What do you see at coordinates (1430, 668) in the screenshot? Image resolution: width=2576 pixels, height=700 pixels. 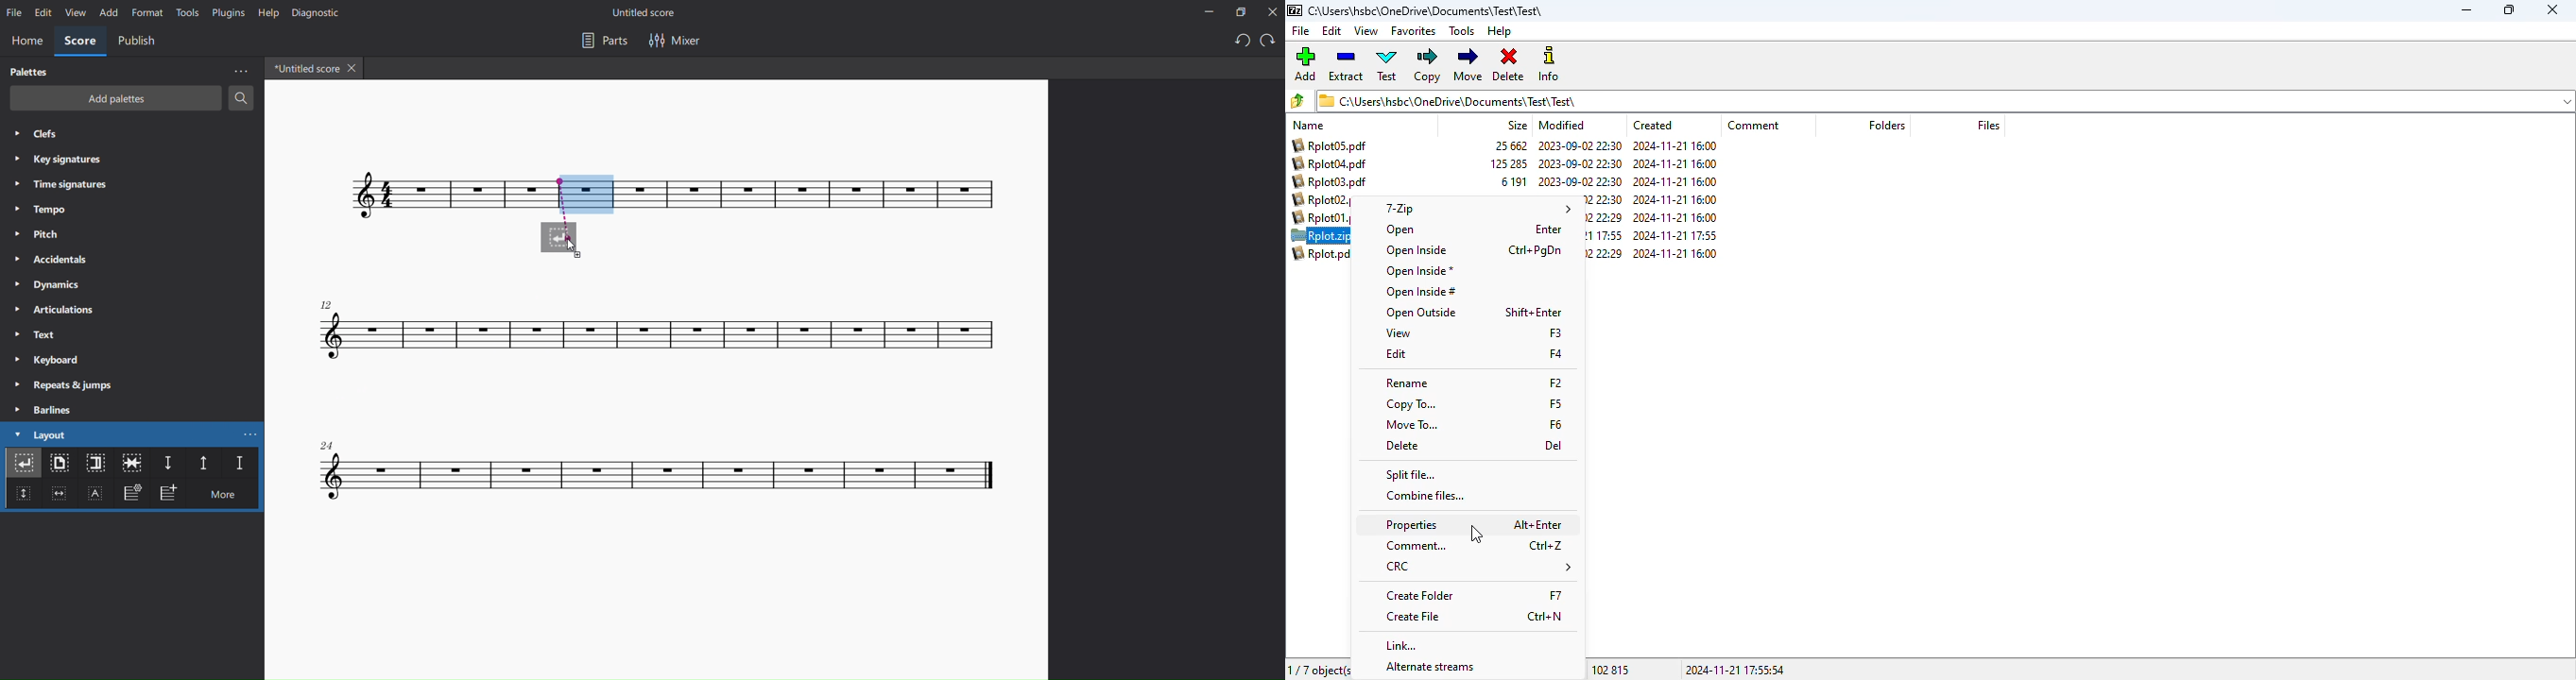 I see `alternate streams` at bounding box center [1430, 668].